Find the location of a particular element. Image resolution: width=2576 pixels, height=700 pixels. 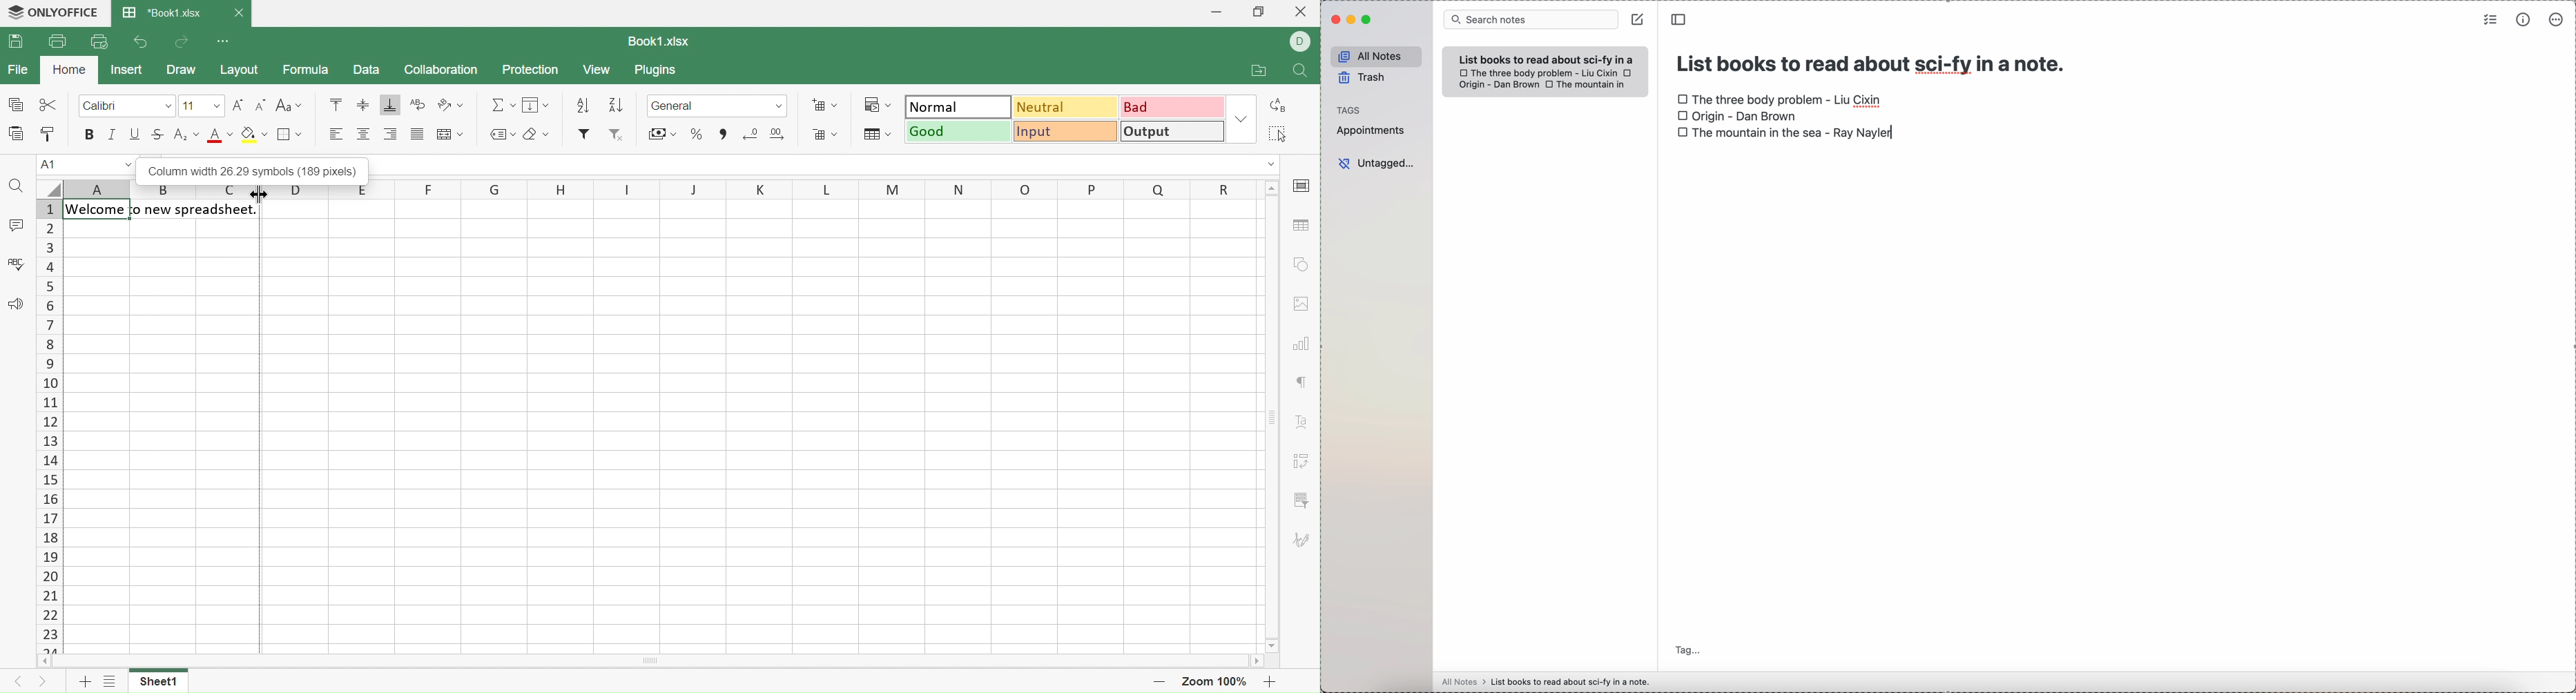

title: List books to read about sci-fy in a note. is located at coordinates (1873, 61).